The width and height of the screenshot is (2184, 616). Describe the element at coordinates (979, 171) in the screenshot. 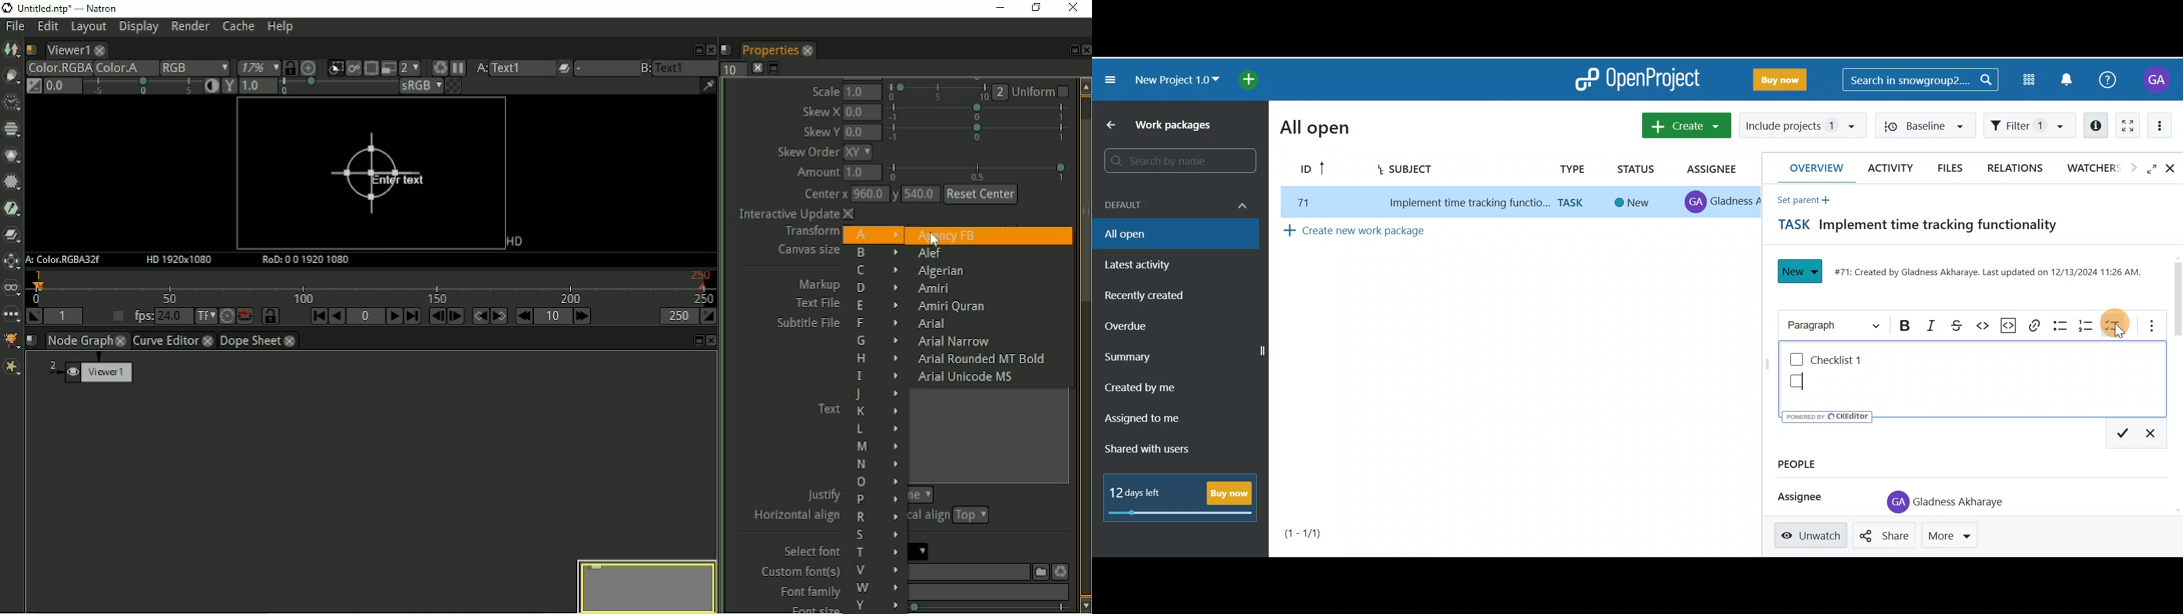

I see `selection bar` at that location.